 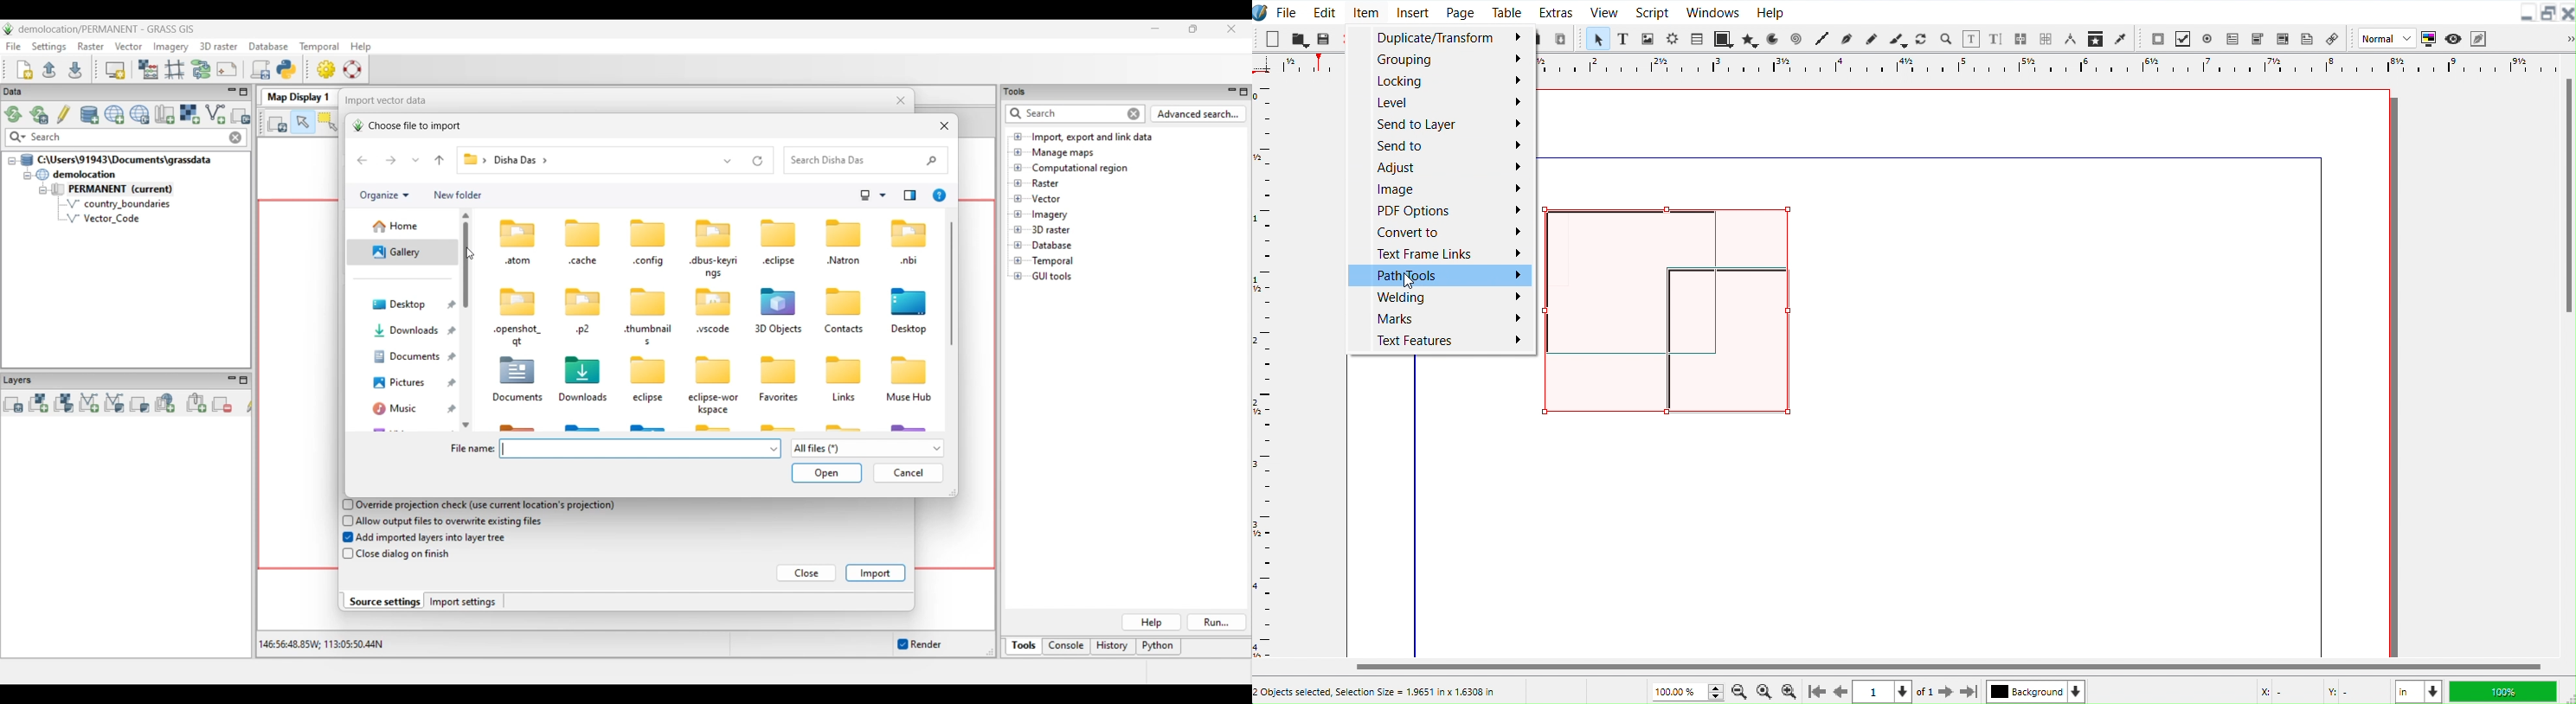 What do you see at coordinates (1841, 692) in the screenshot?
I see `Go to previous Page` at bounding box center [1841, 692].